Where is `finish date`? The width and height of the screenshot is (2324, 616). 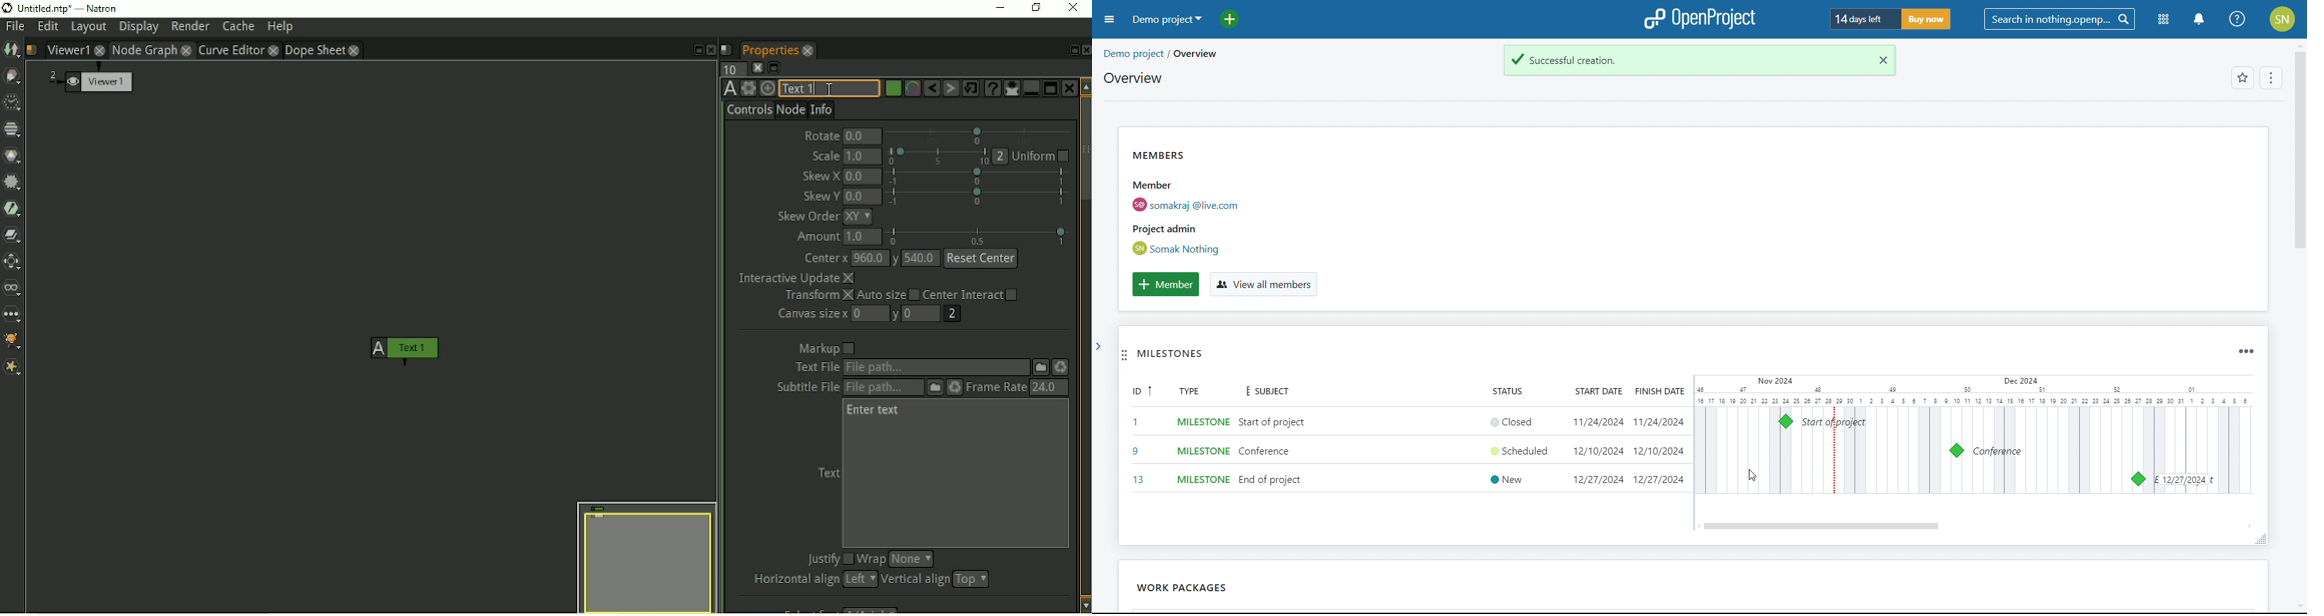 finish date is located at coordinates (1657, 391).